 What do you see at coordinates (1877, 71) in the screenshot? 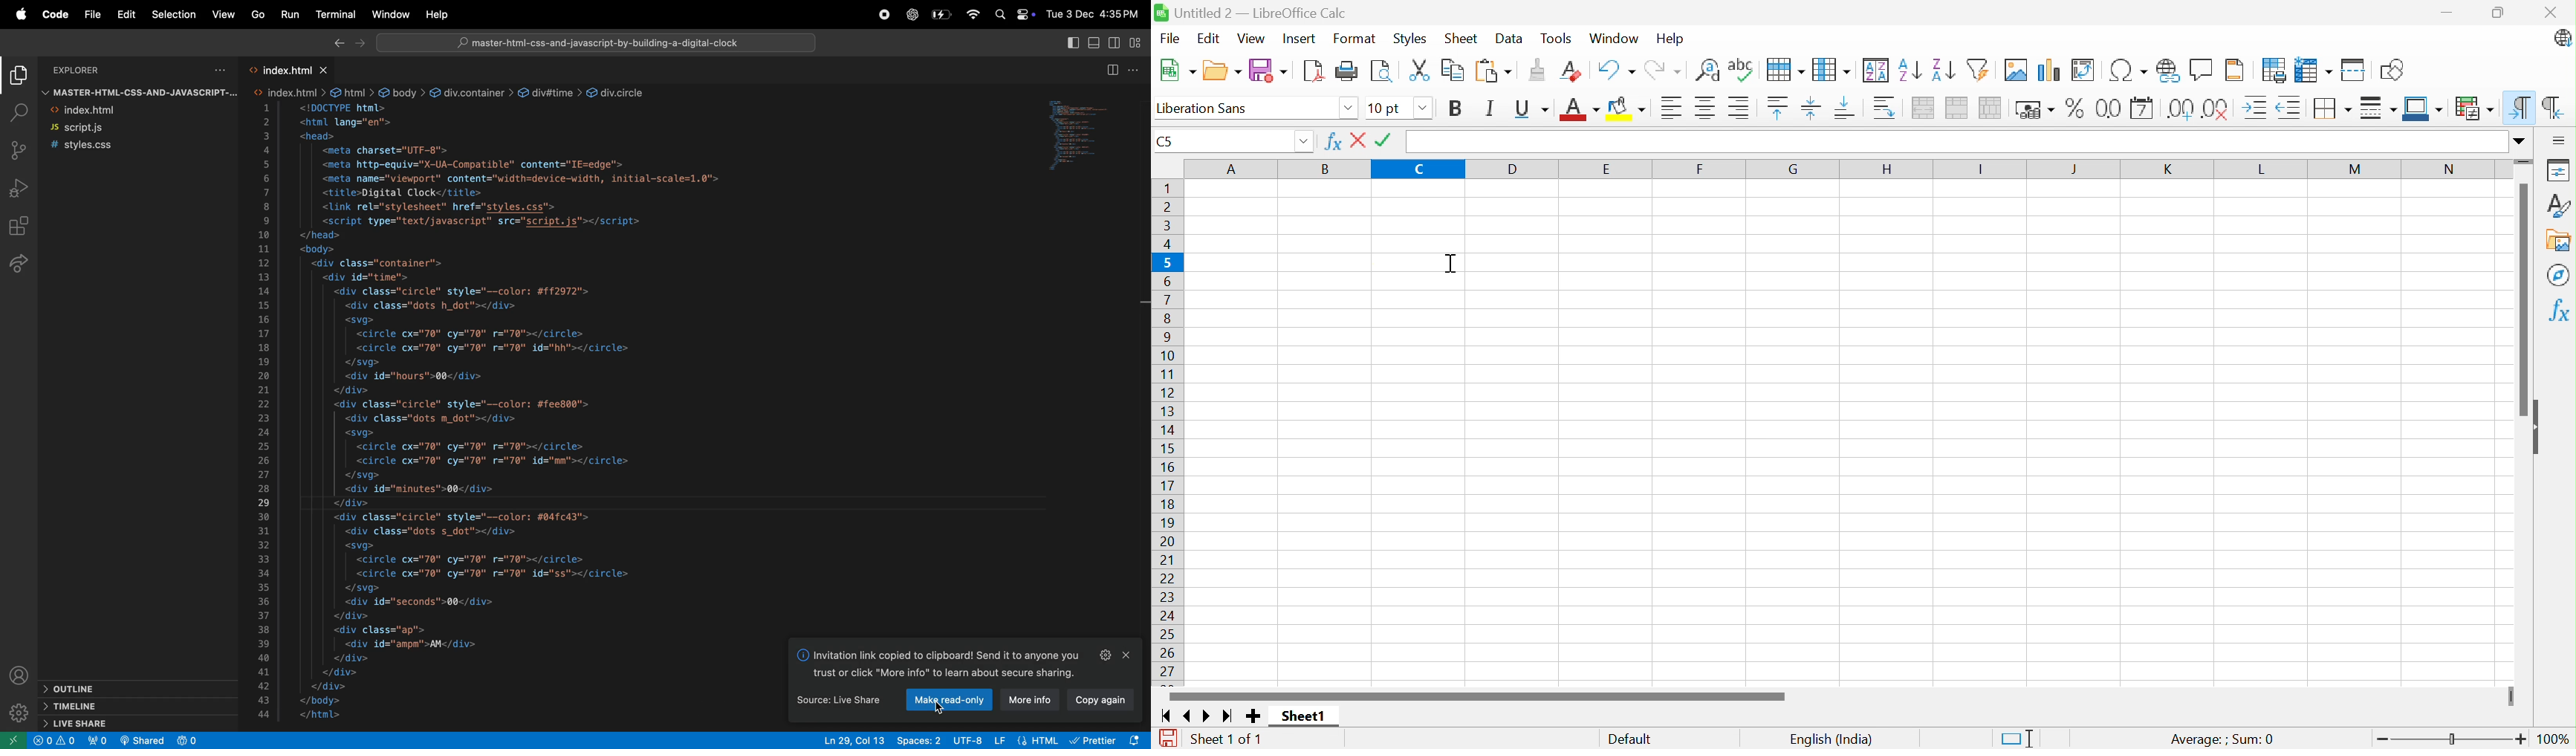
I see `Sort` at bounding box center [1877, 71].